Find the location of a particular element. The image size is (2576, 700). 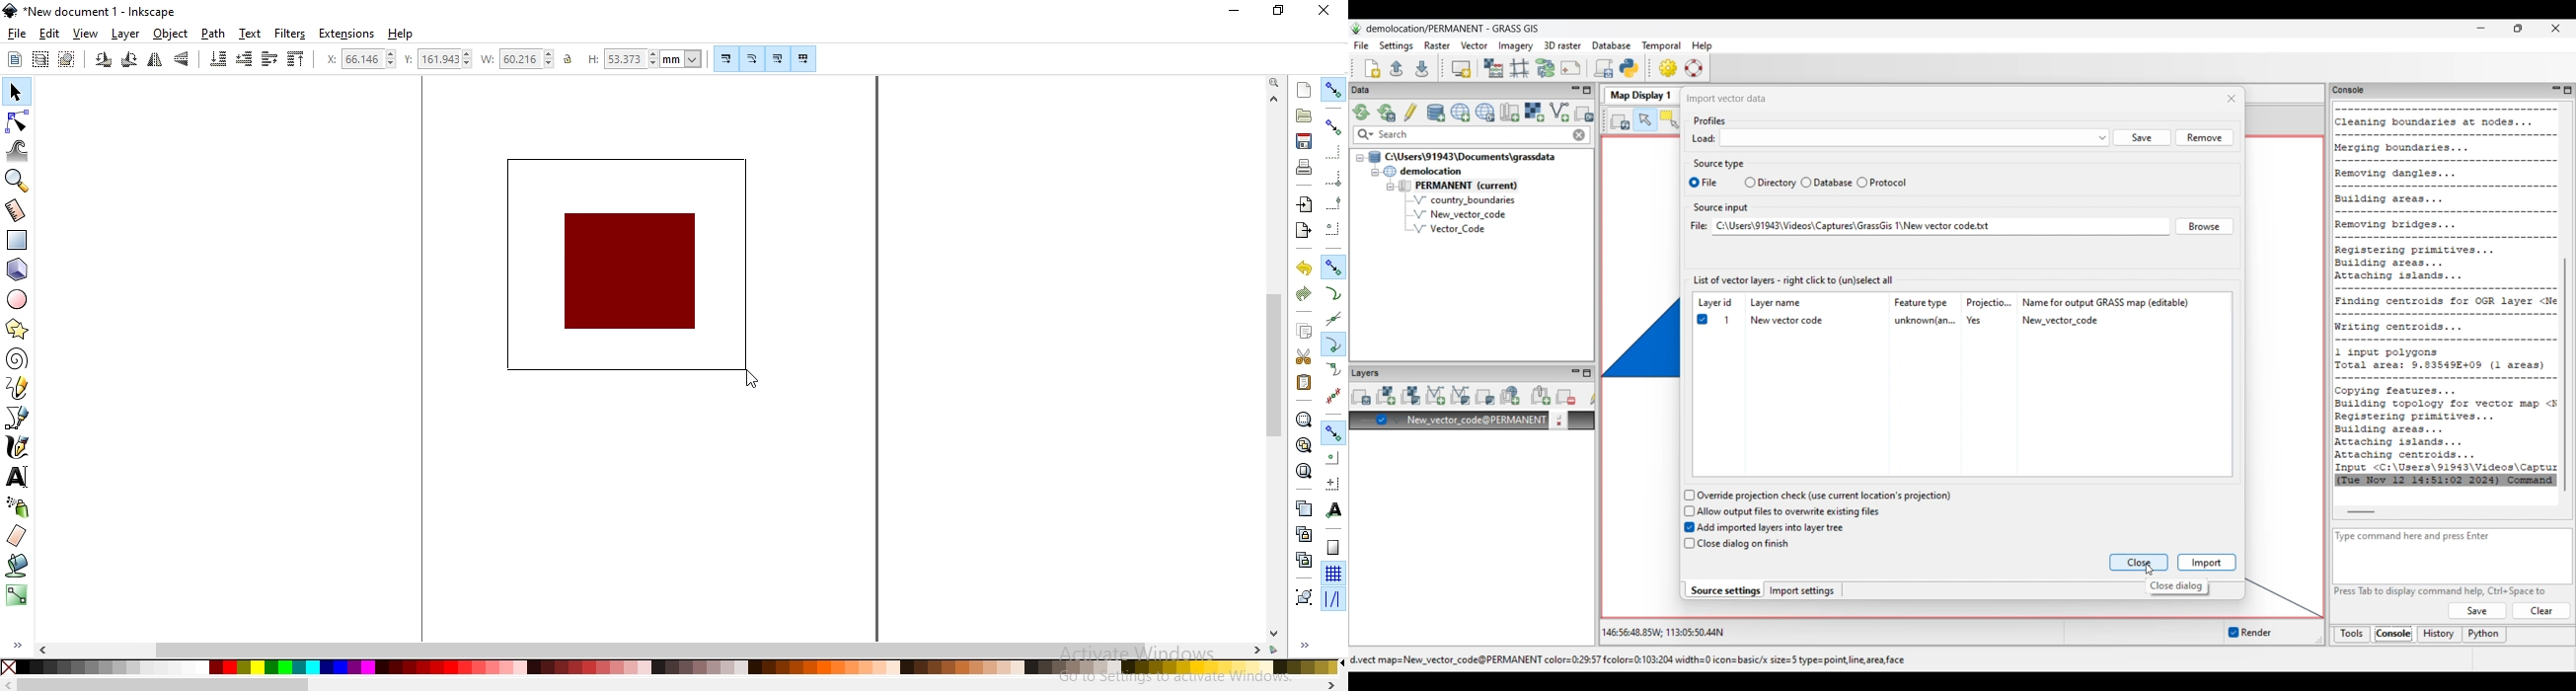

zoom is located at coordinates (1273, 84).